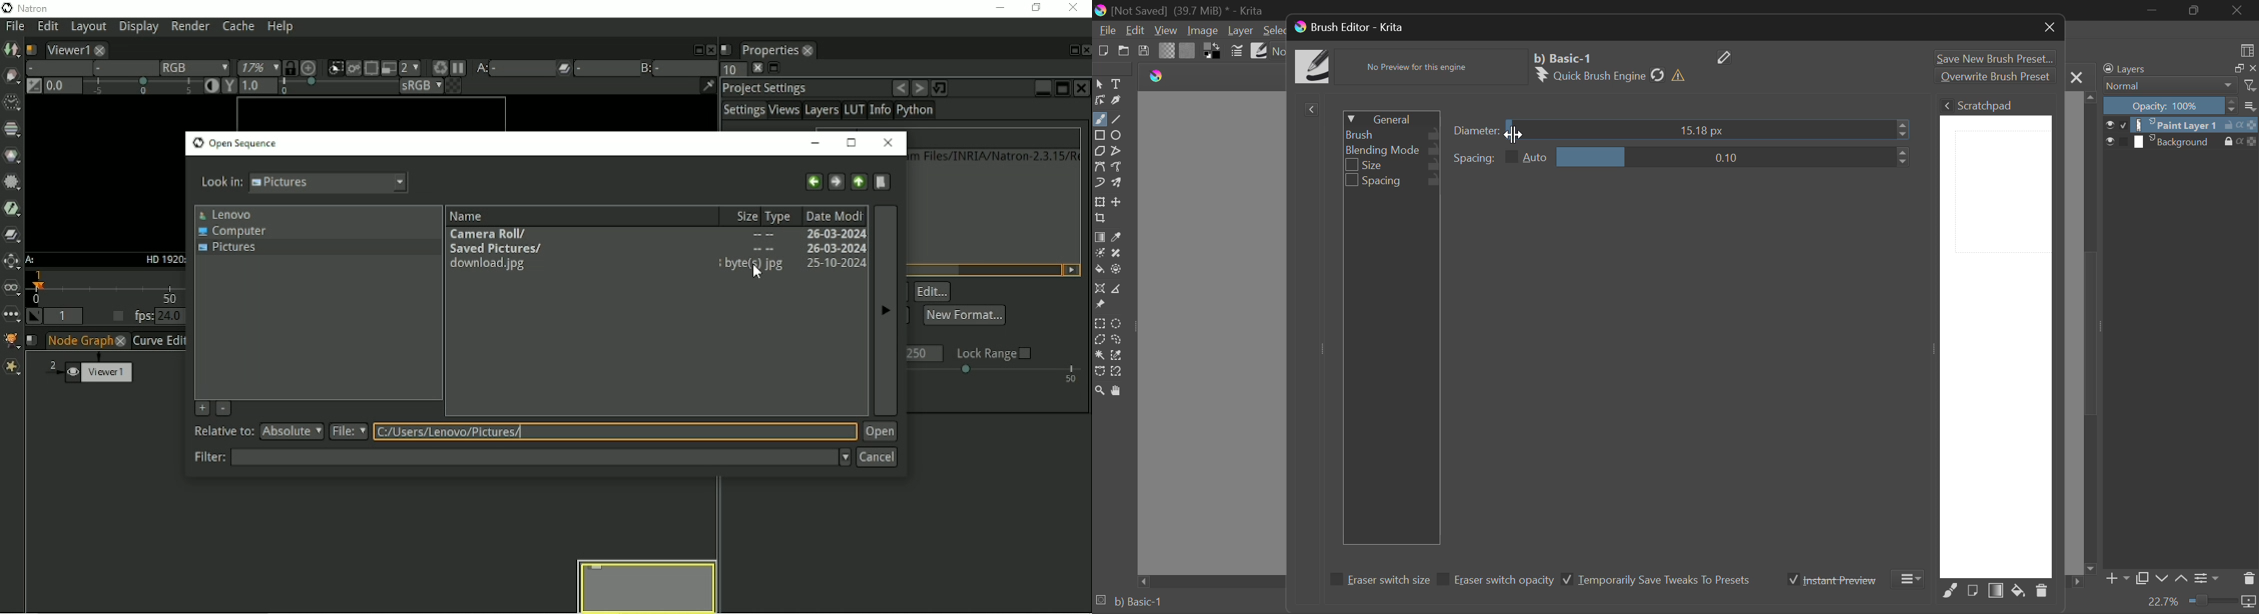  What do you see at coordinates (1116, 356) in the screenshot?
I see `Similar Color Selector` at bounding box center [1116, 356].